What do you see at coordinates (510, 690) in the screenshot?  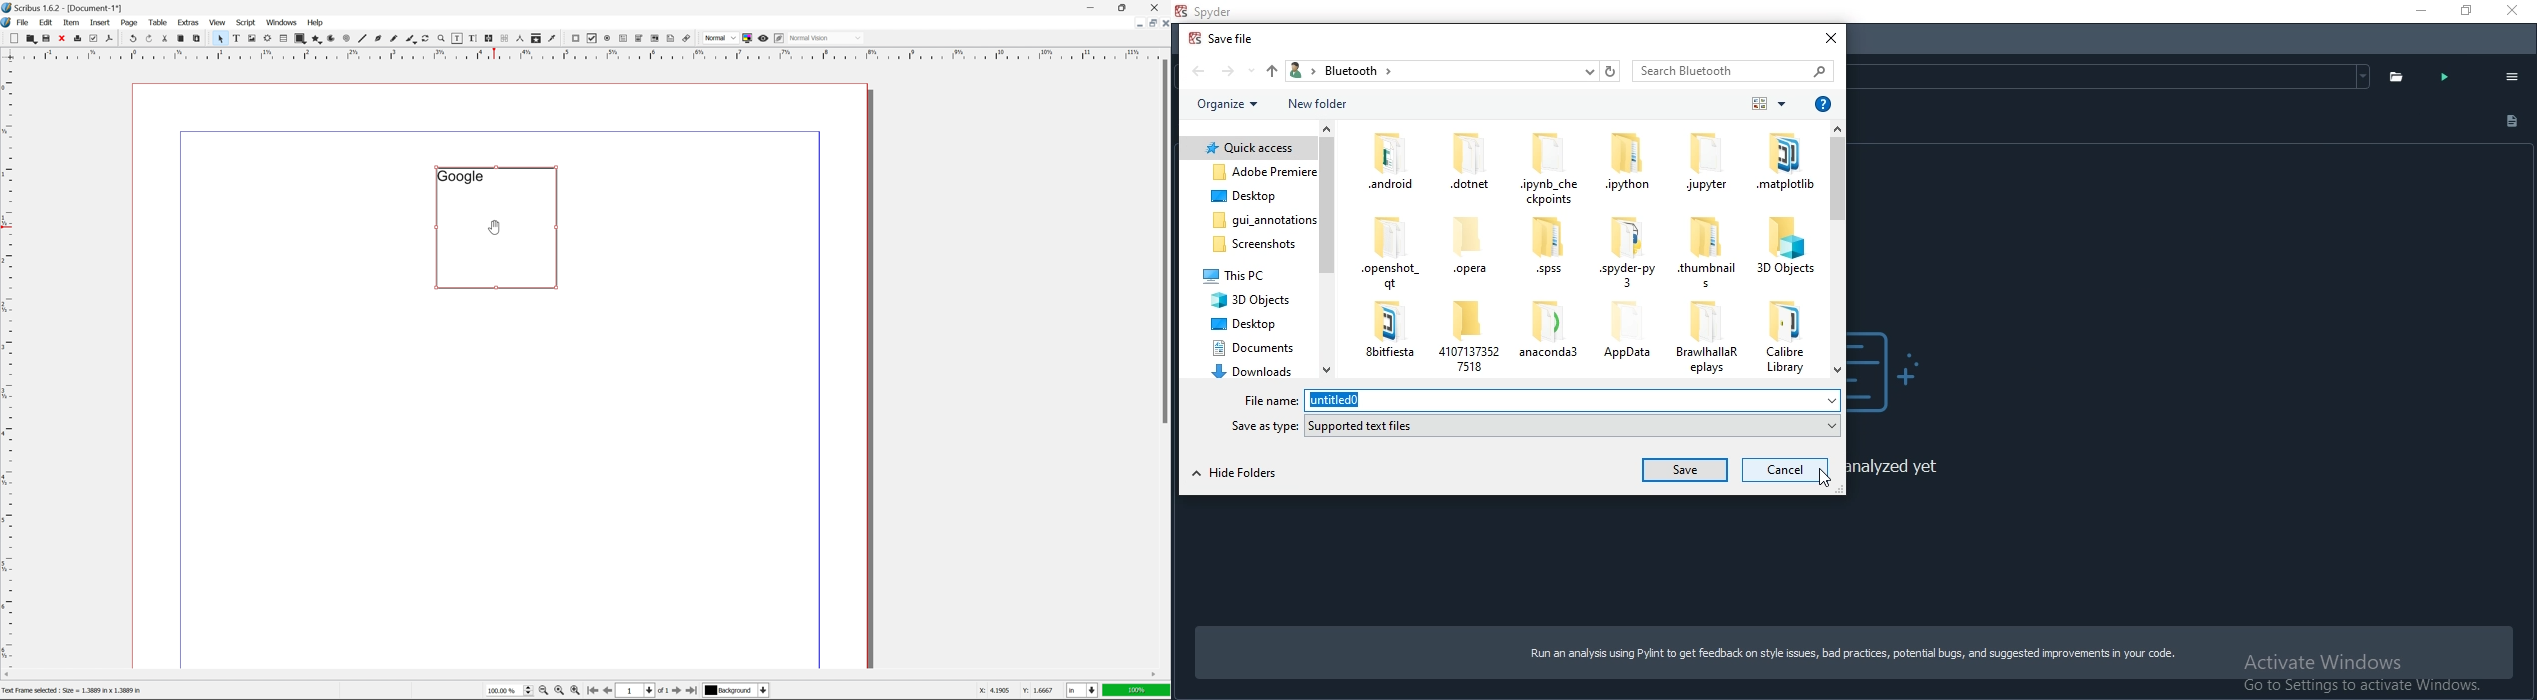 I see `select current zoom level` at bounding box center [510, 690].